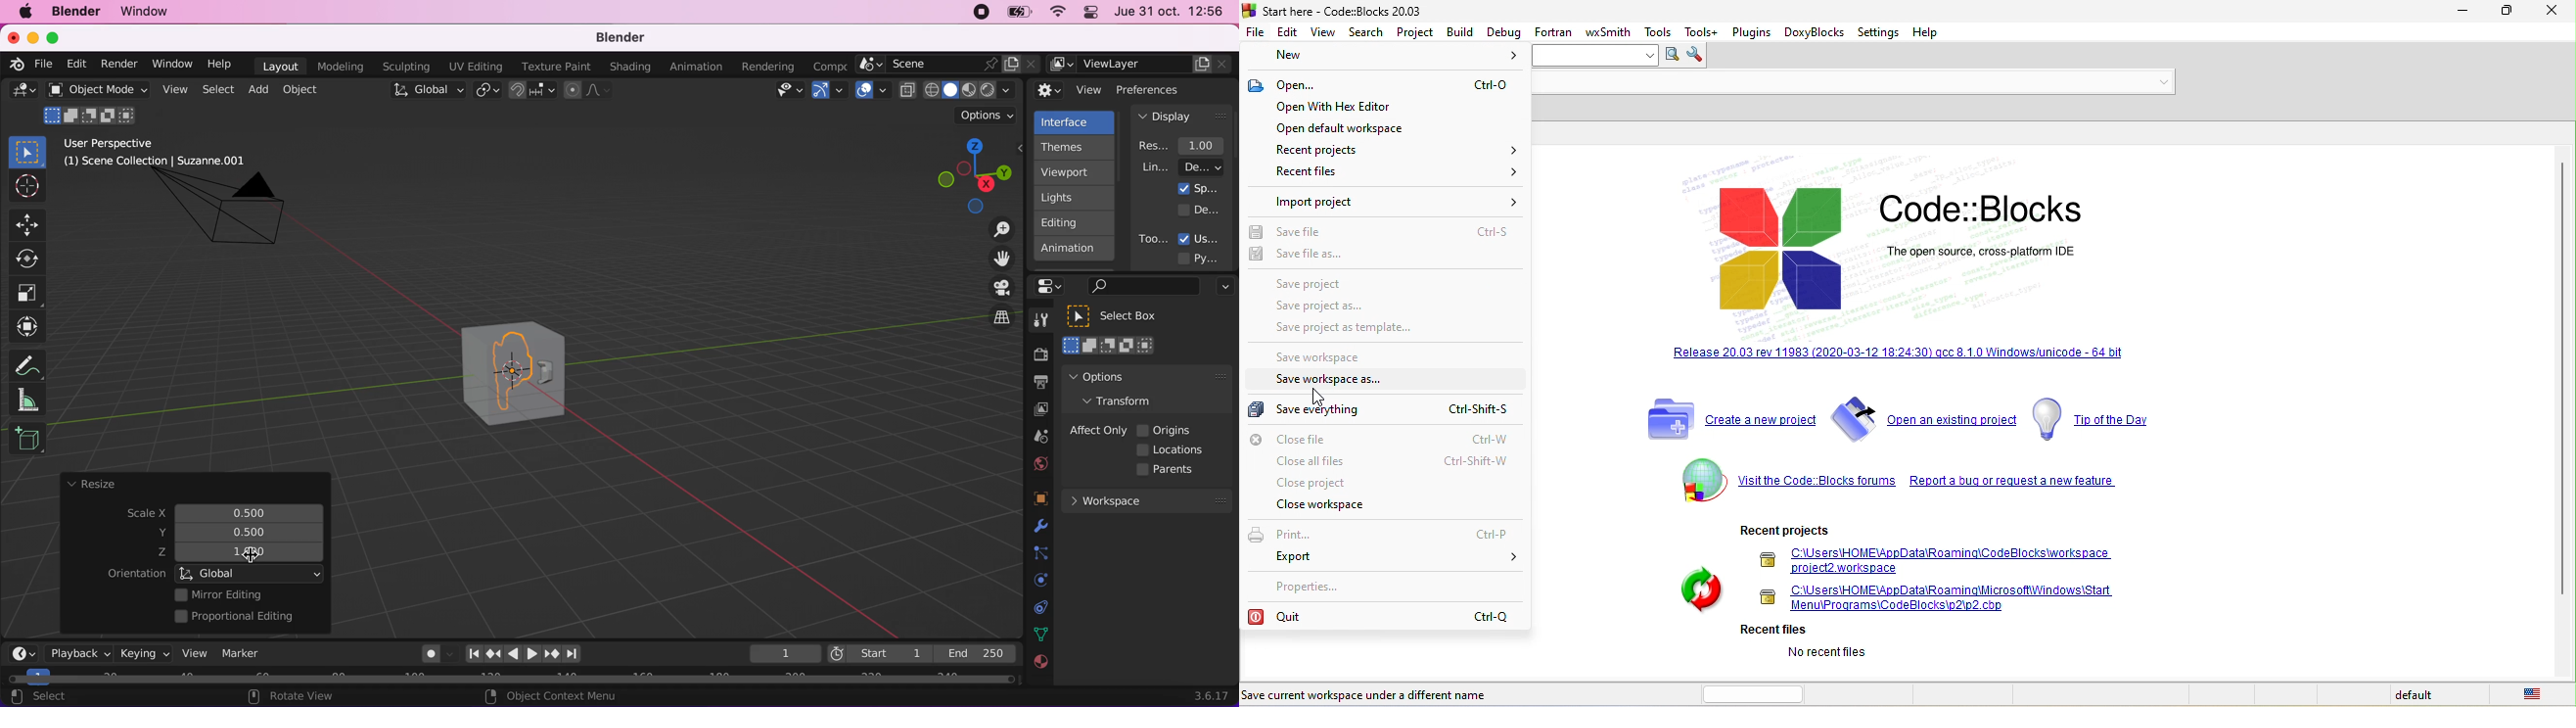  What do you see at coordinates (1460, 31) in the screenshot?
I see `build` at bounding box center [1460, 31].